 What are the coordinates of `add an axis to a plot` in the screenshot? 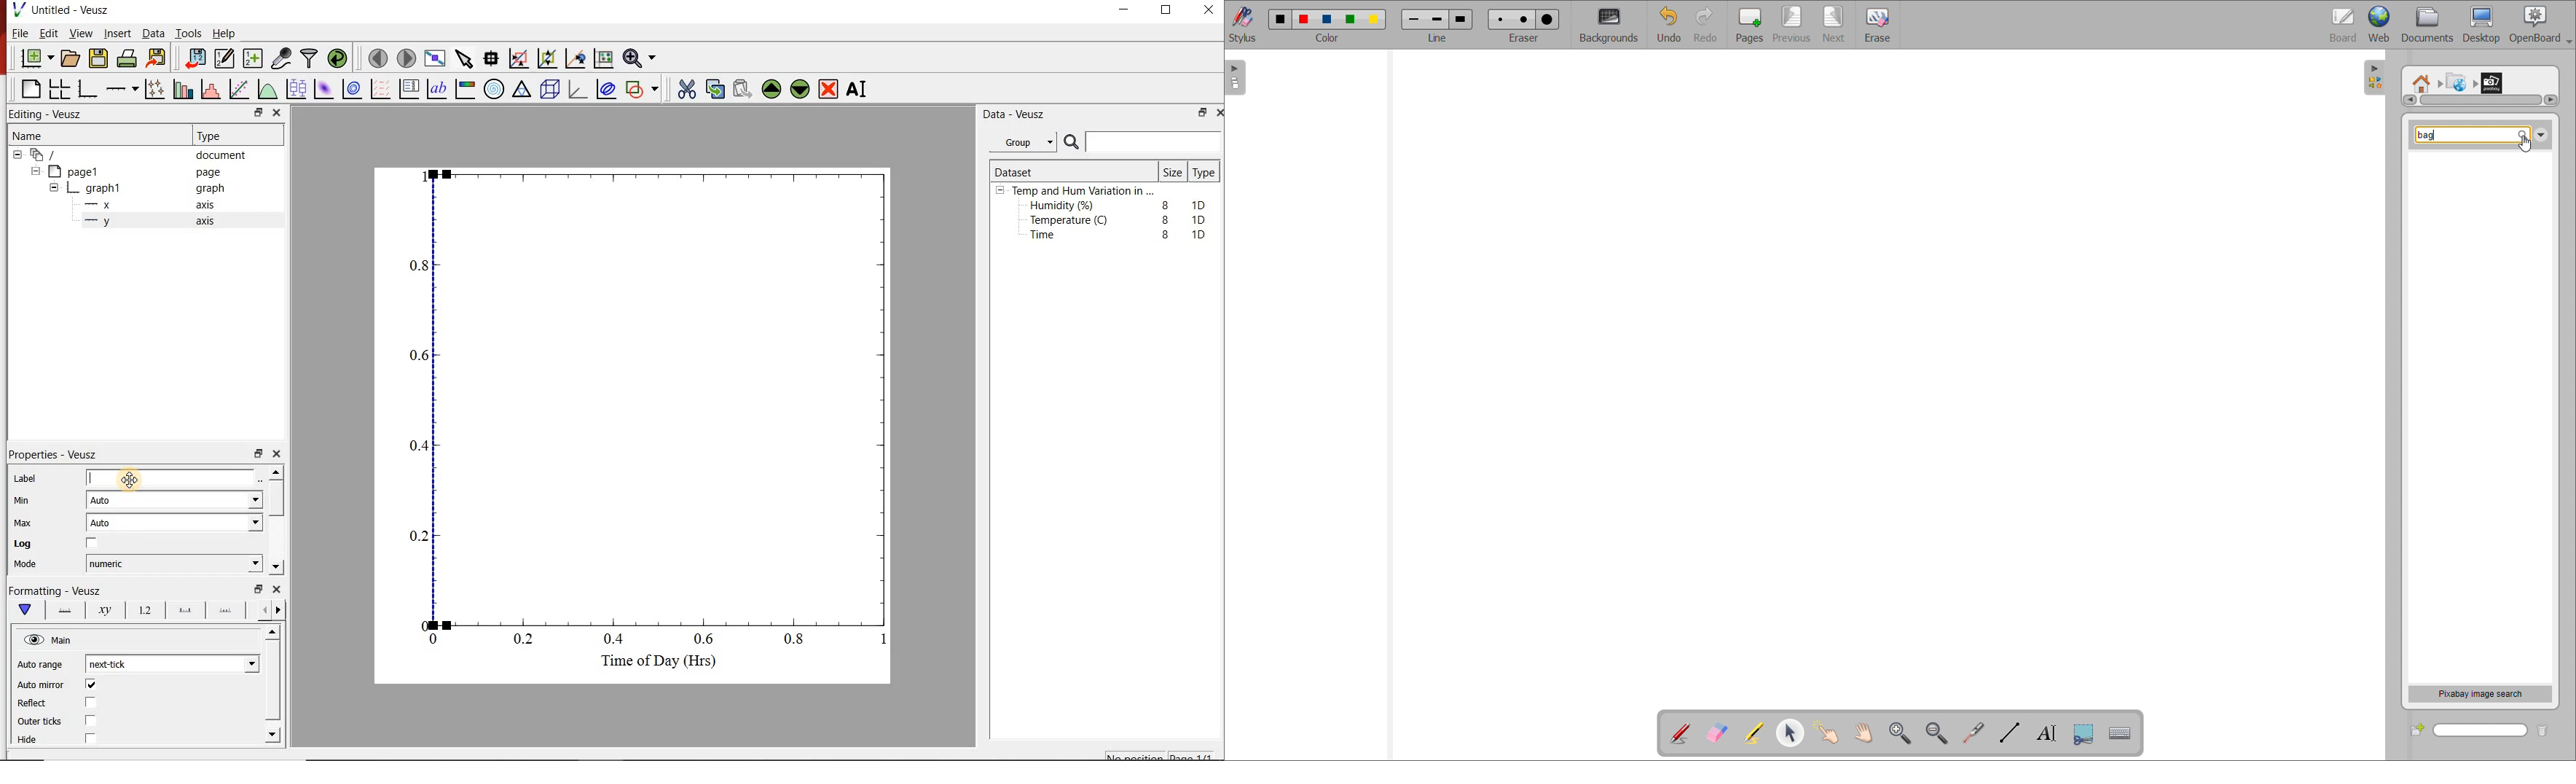 It's located at (123, 87).